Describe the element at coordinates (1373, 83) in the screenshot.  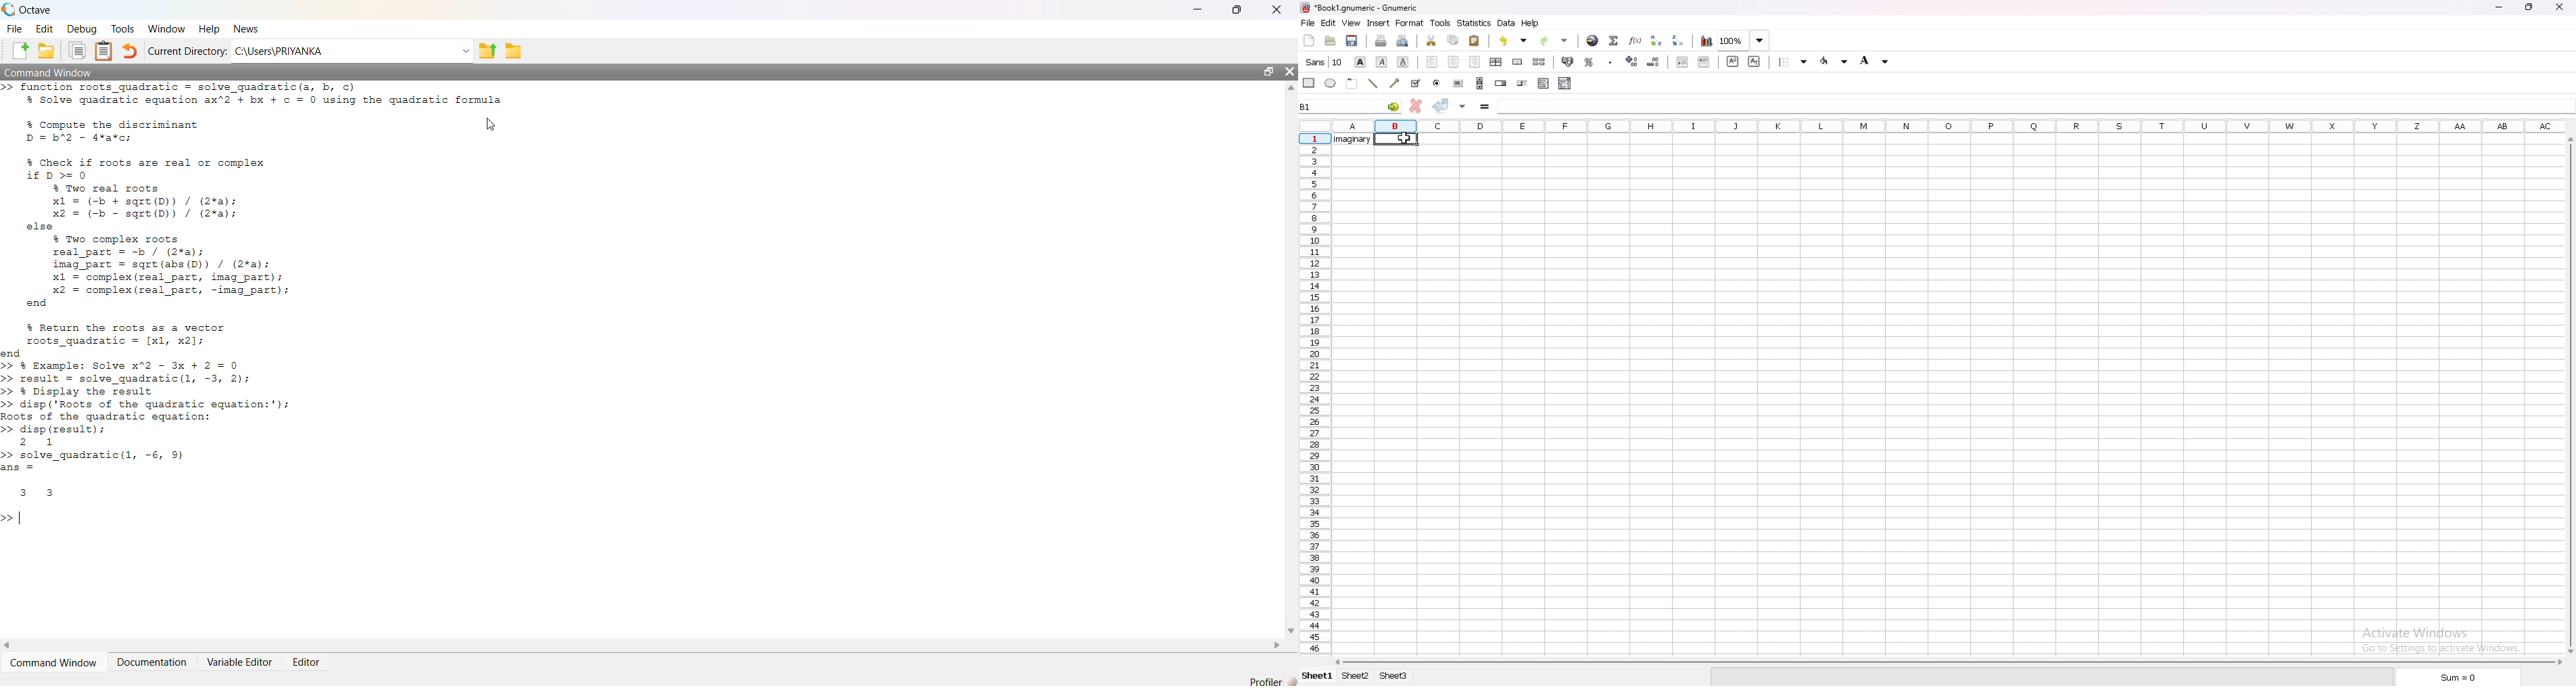
I see `line` at that location.